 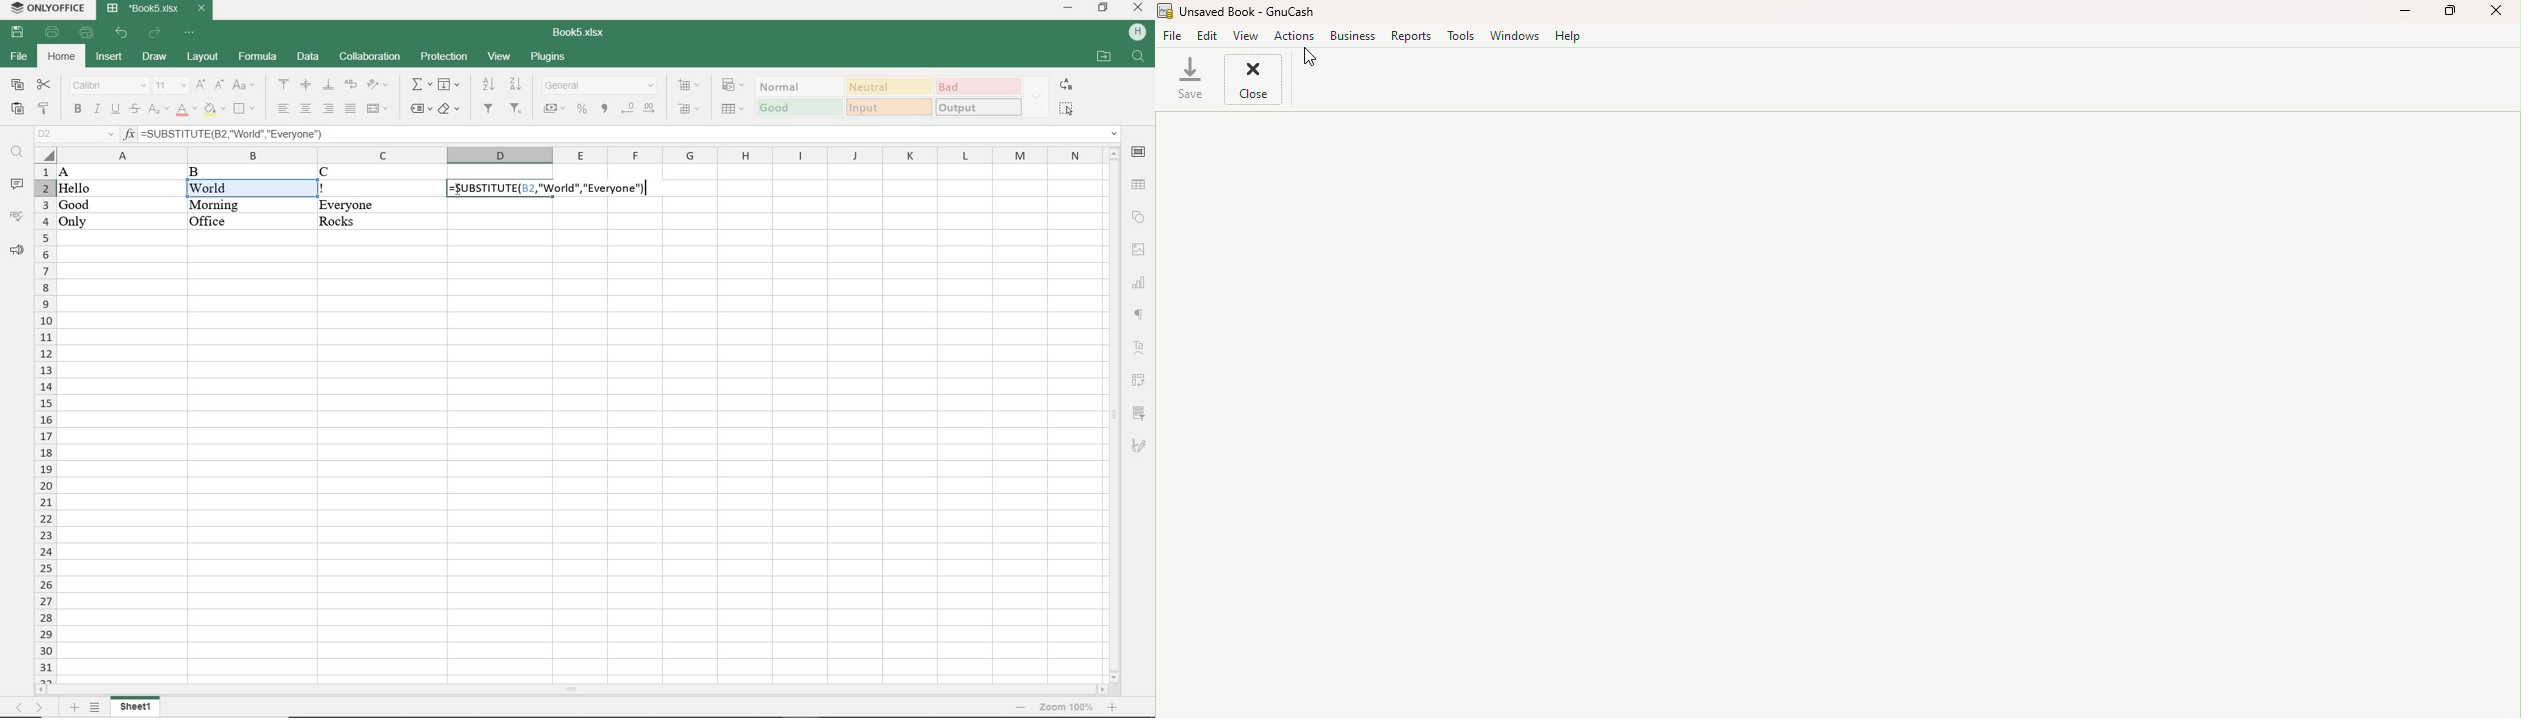 I want to click on Tools, so click(x=1458, y=35).